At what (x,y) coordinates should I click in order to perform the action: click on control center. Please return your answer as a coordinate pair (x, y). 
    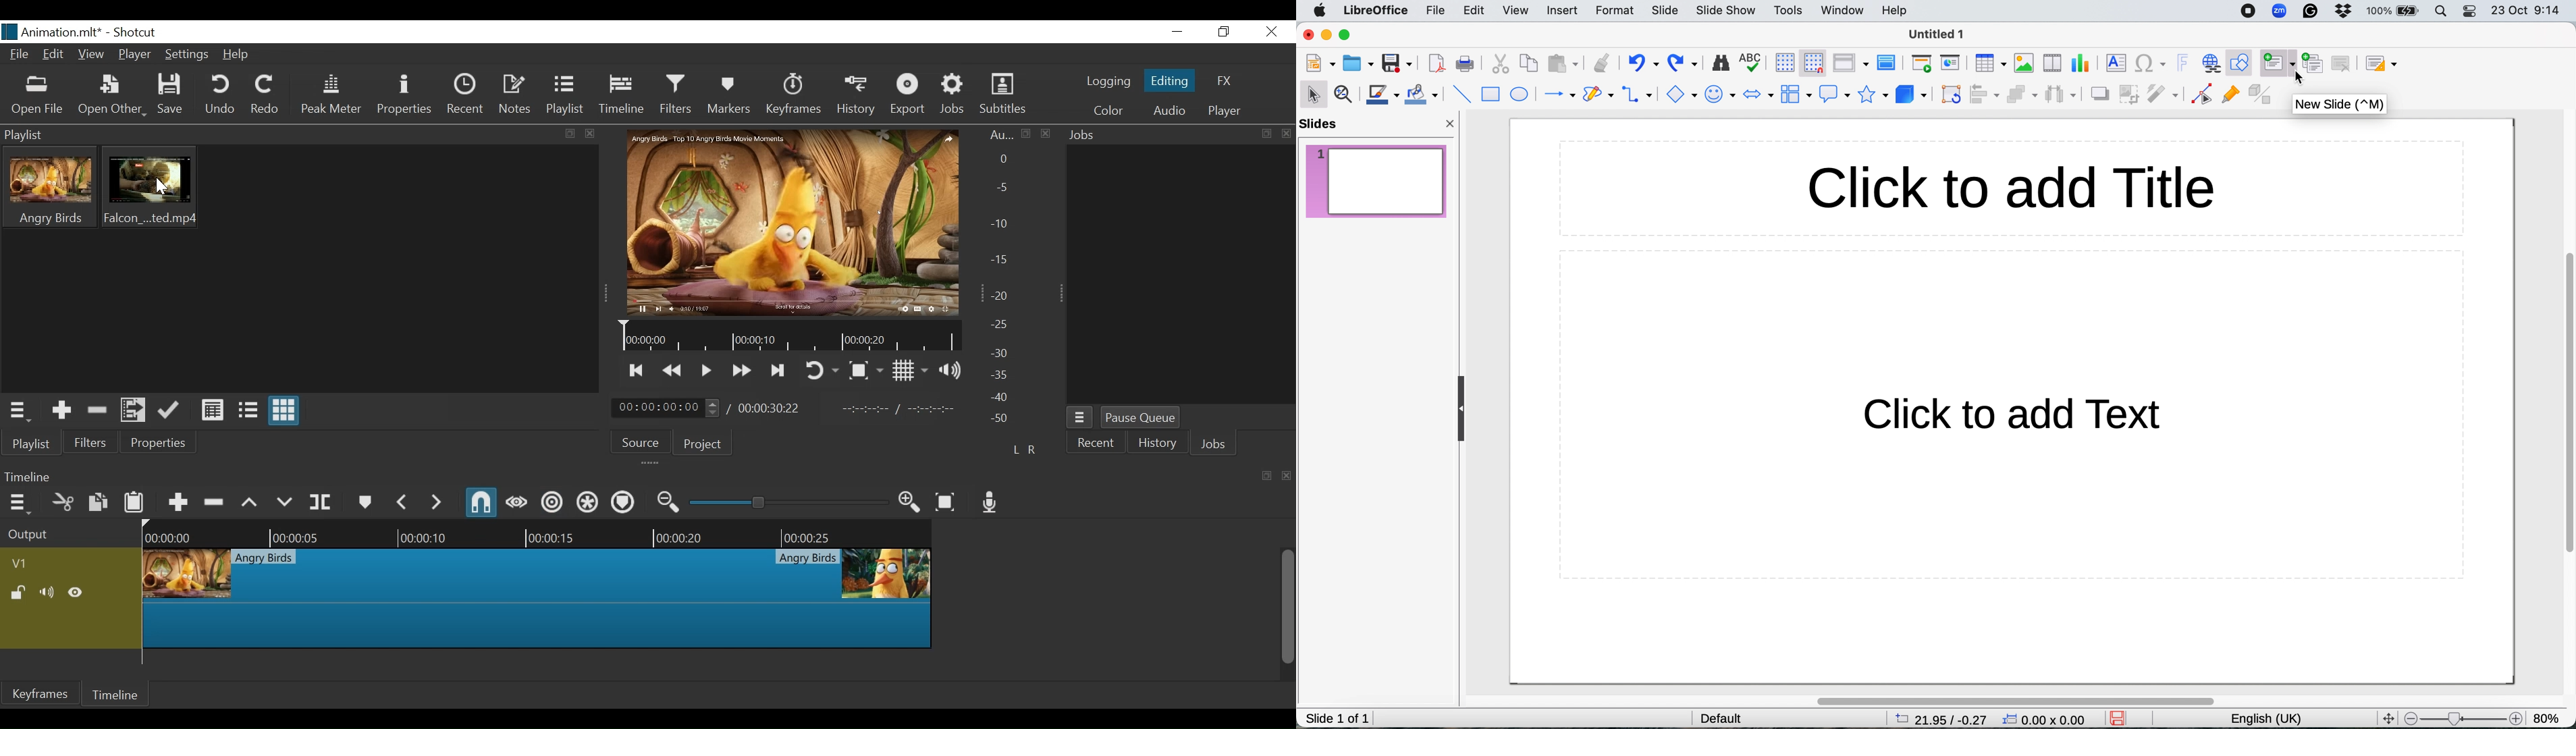
    Looking at the image, I should click on (2472, 12).